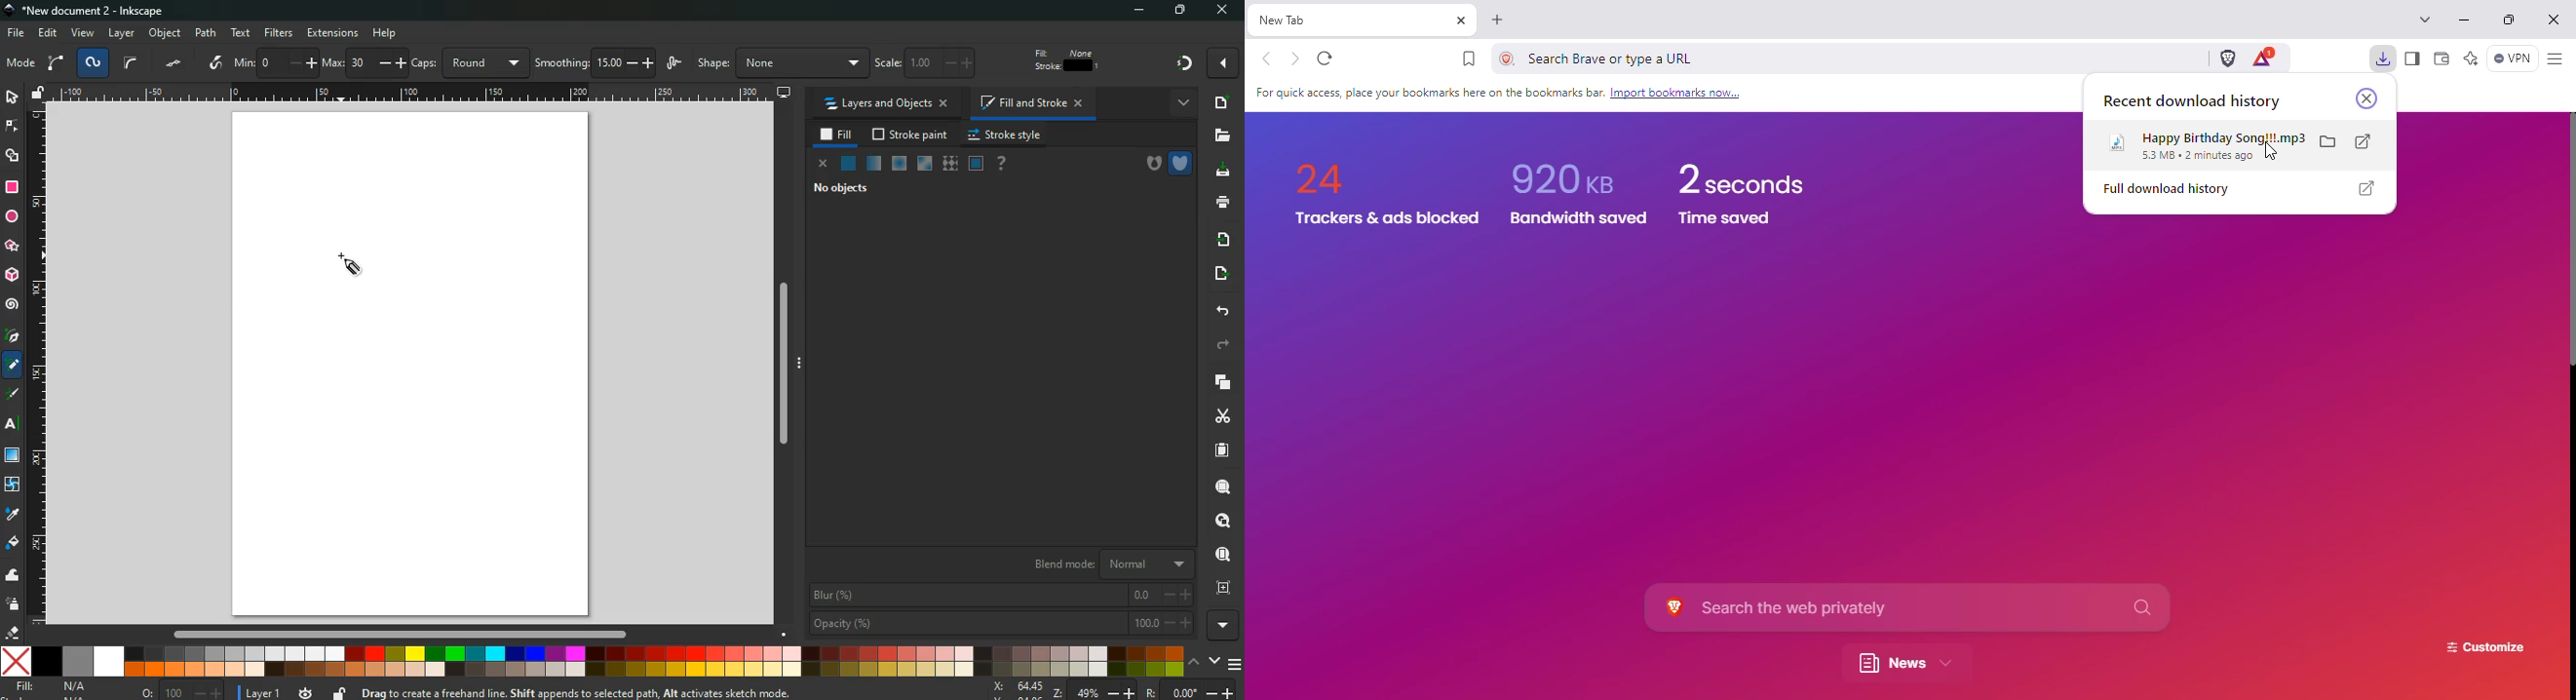  Describe the element at coordinates (784, 371) in the screenshot. I see `` at that location.